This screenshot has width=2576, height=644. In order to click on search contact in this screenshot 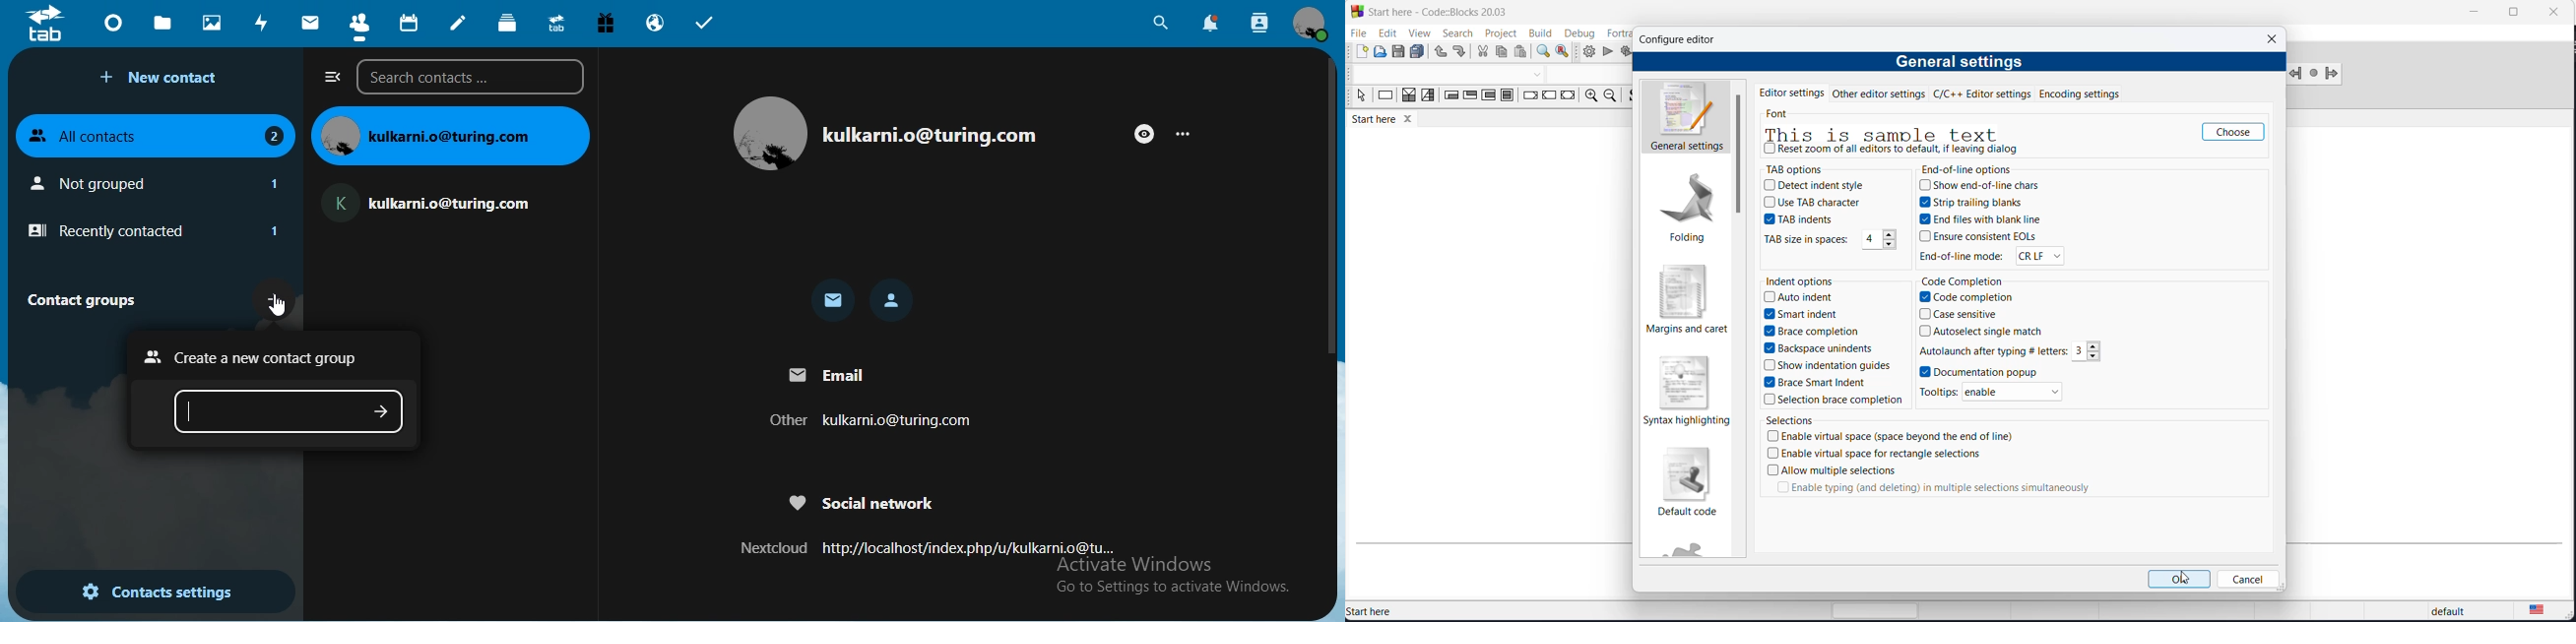, I will do `click(1260, 24)`.